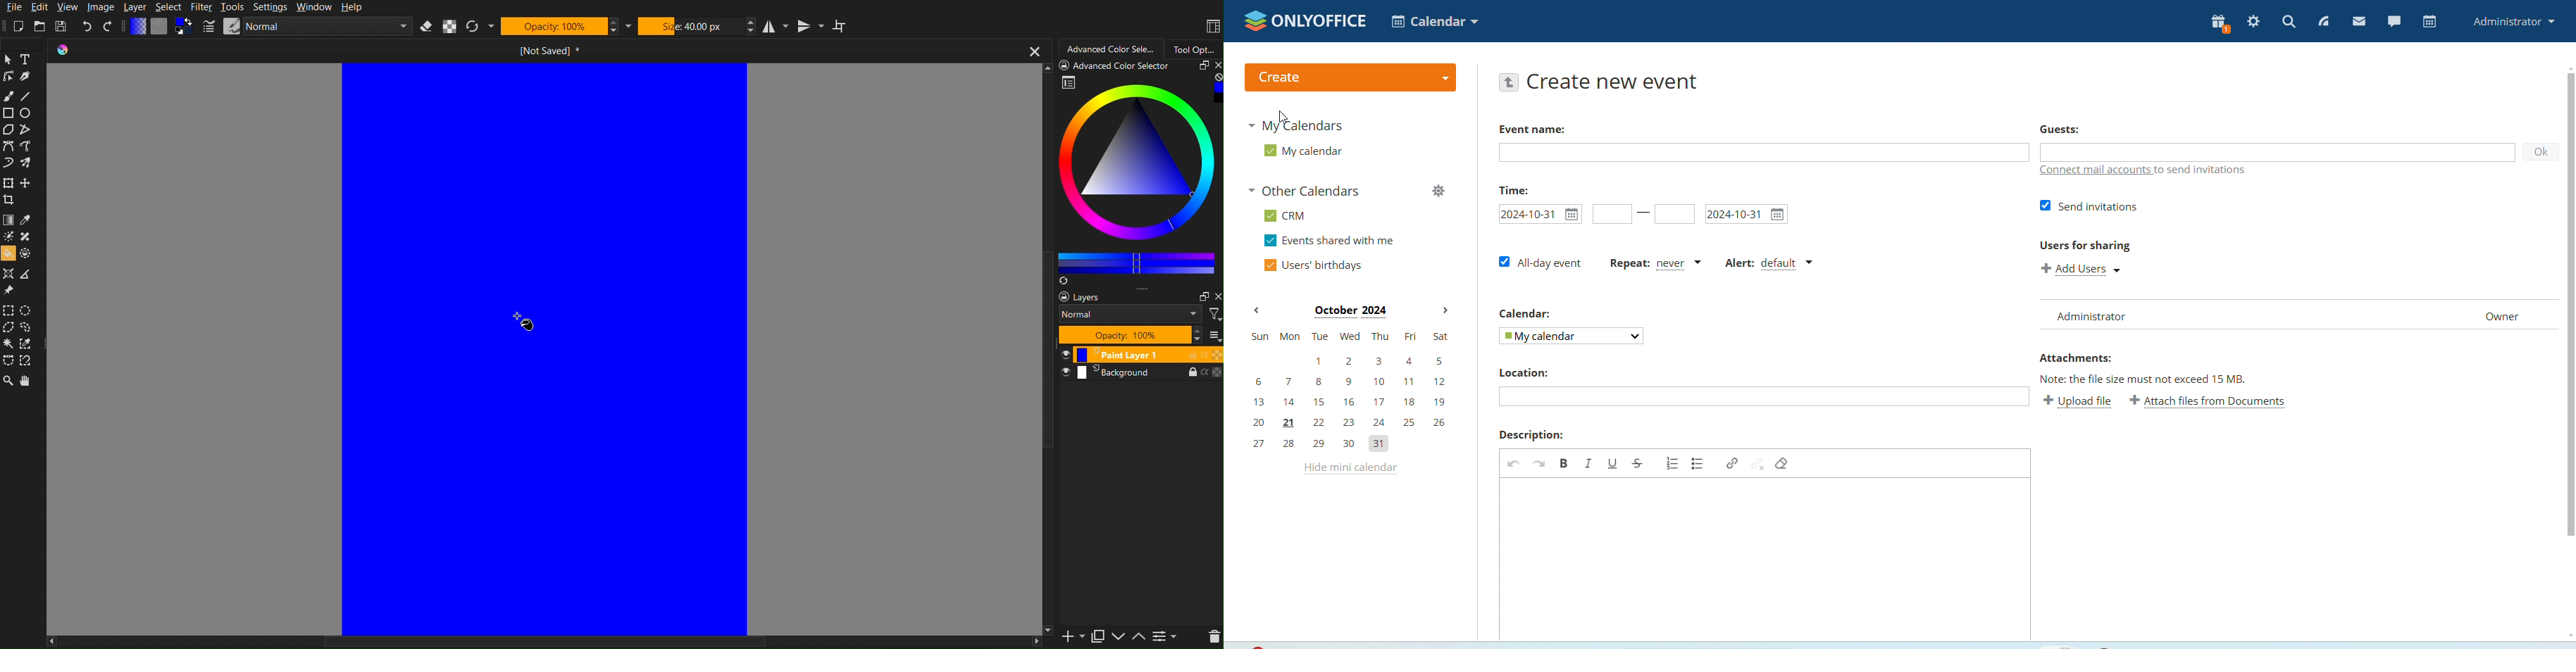  I want to click on Undo, so click(87, 26).